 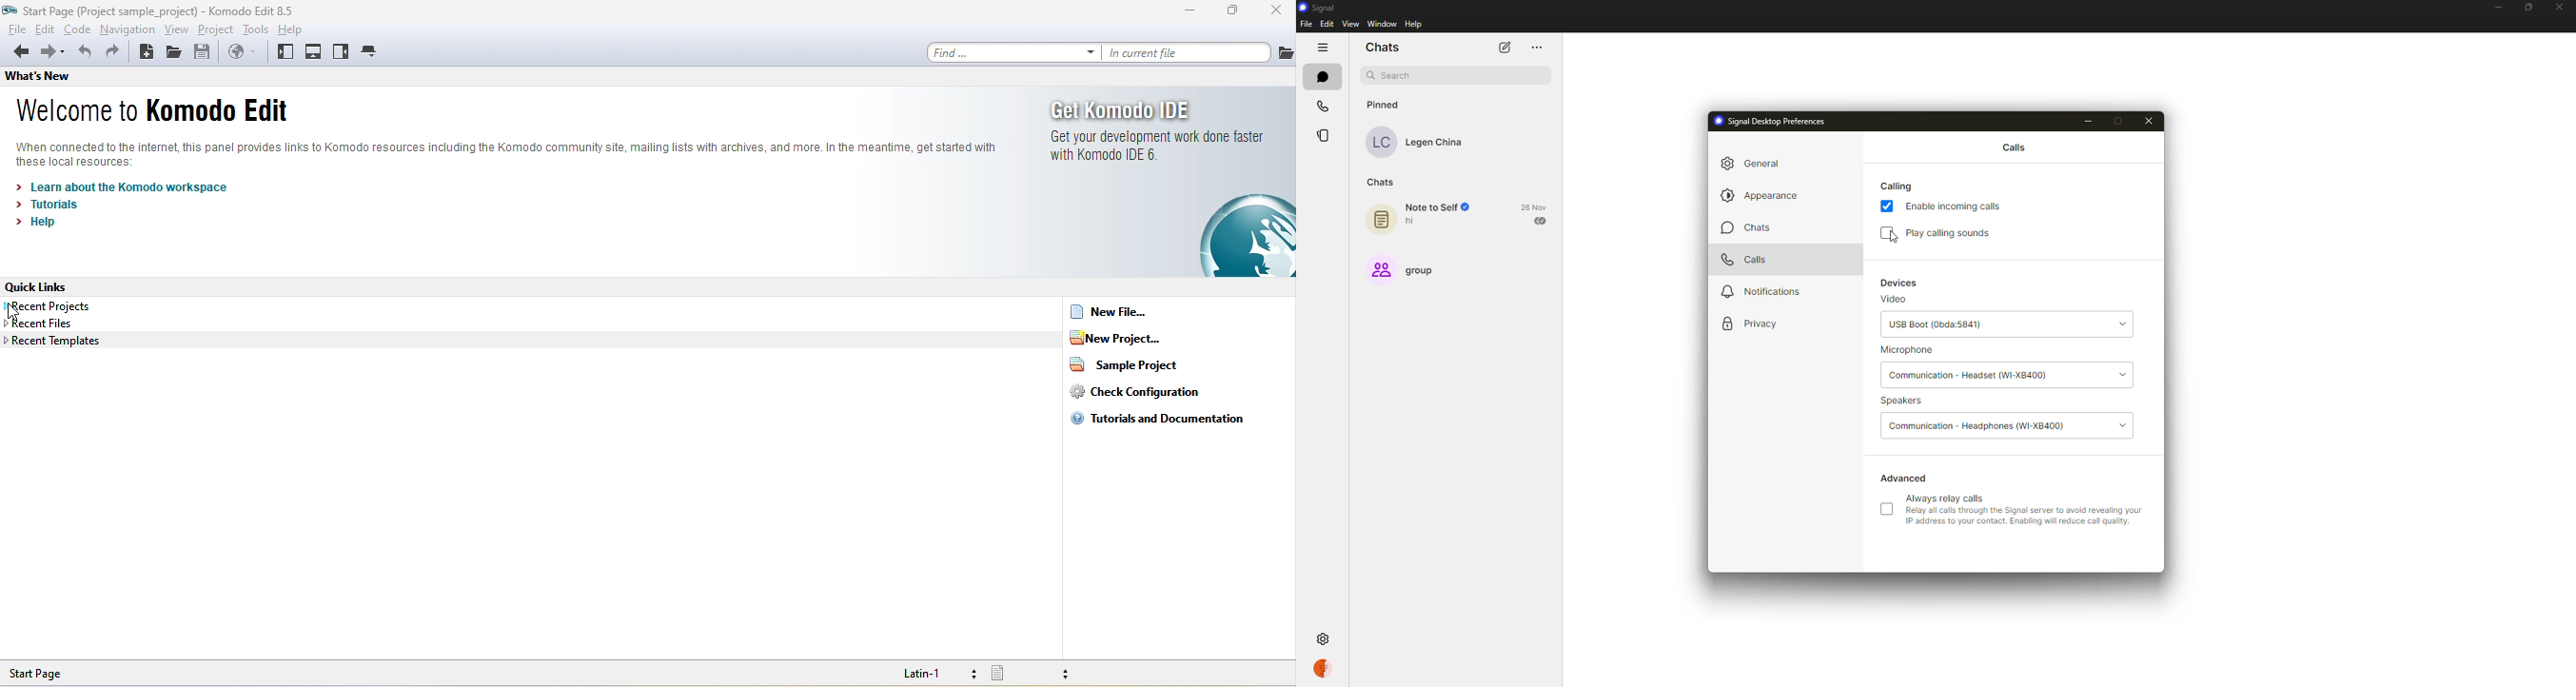 What do you see at coordinates (1413, 221) in the screenshot?
I see `hi` at bounding box center [1413, 221].